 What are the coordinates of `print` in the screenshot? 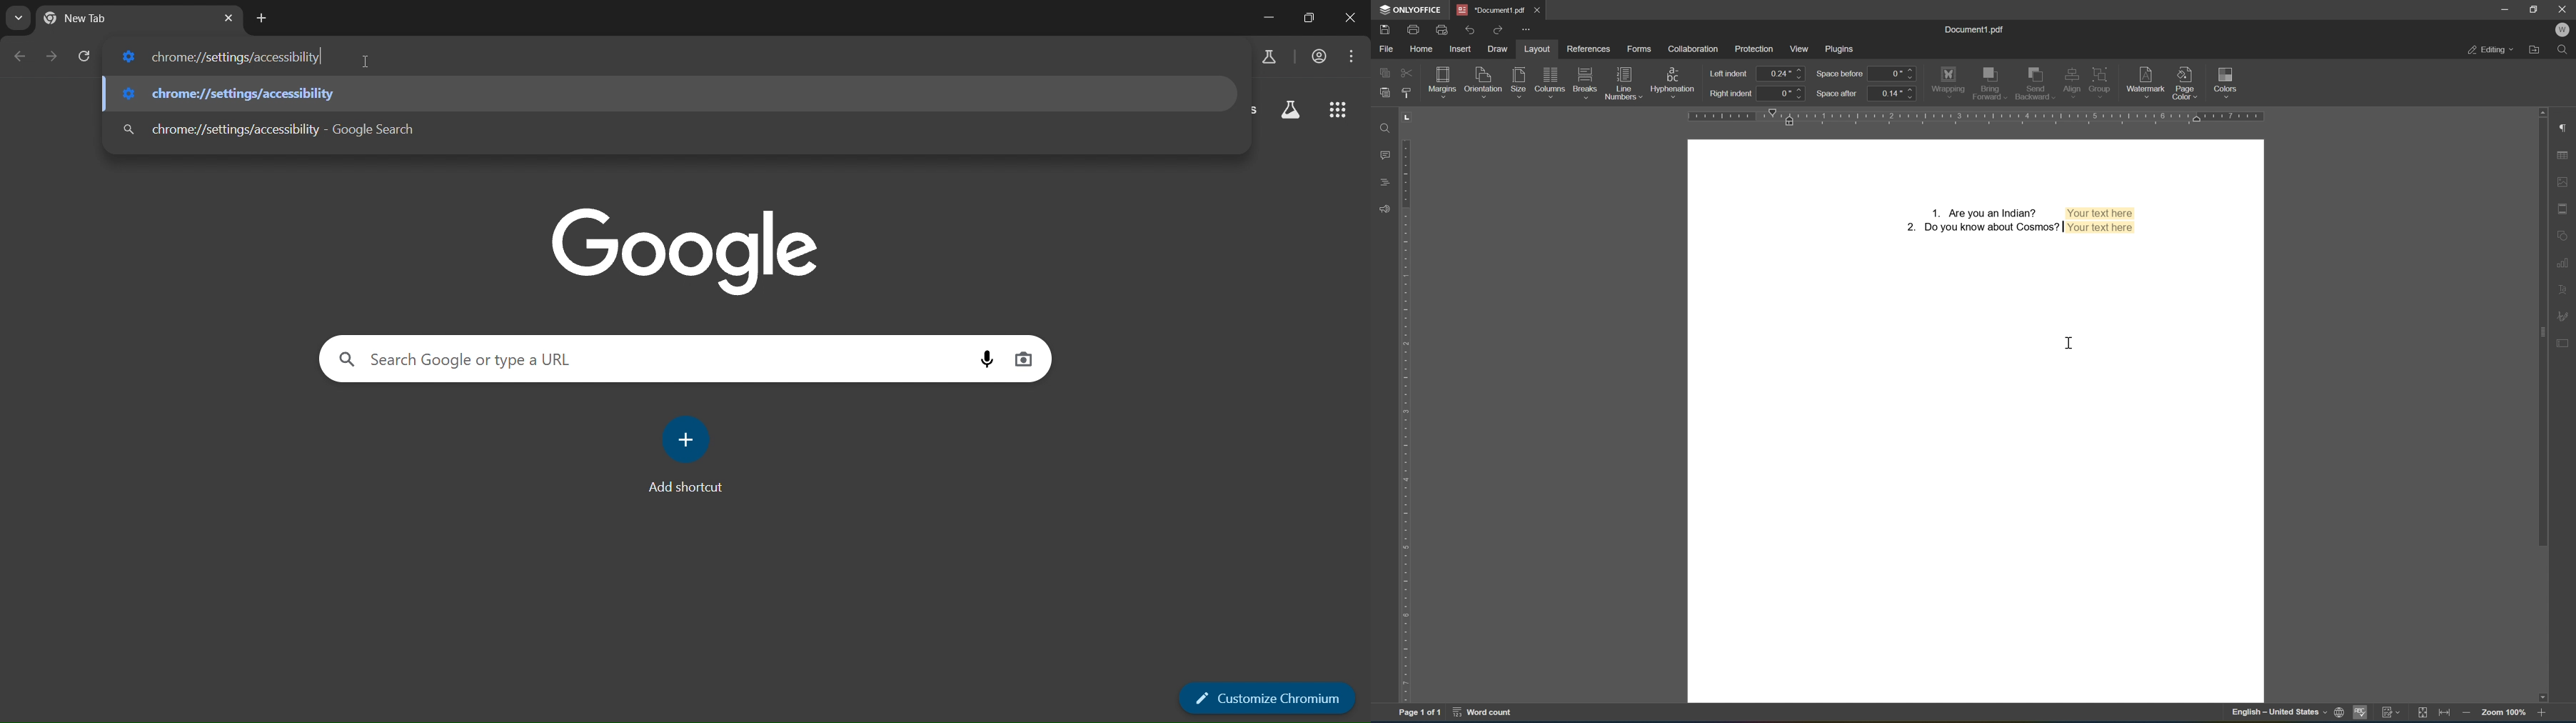 It's located at (1413, 29).